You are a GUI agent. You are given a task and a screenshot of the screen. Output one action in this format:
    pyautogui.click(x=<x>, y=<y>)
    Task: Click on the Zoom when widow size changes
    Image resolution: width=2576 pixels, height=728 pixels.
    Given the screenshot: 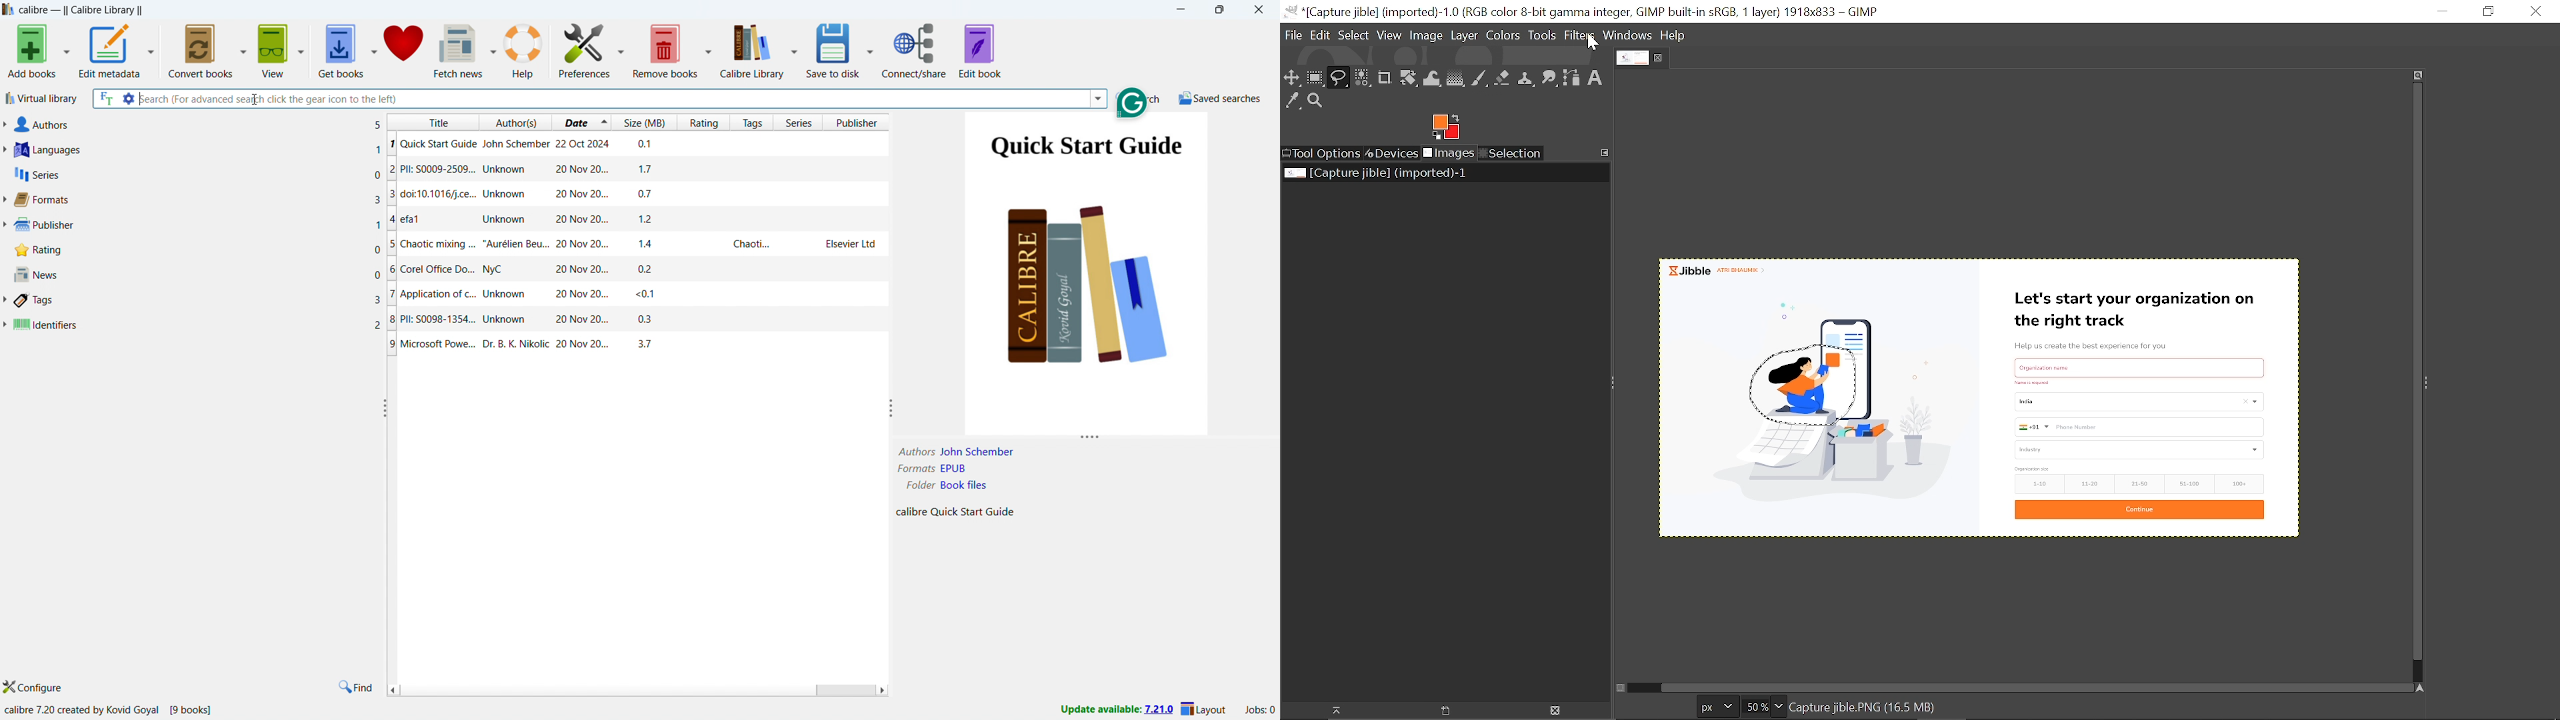 What is the action you would take?
    pyautogui.click(x=2418, y=75)
    